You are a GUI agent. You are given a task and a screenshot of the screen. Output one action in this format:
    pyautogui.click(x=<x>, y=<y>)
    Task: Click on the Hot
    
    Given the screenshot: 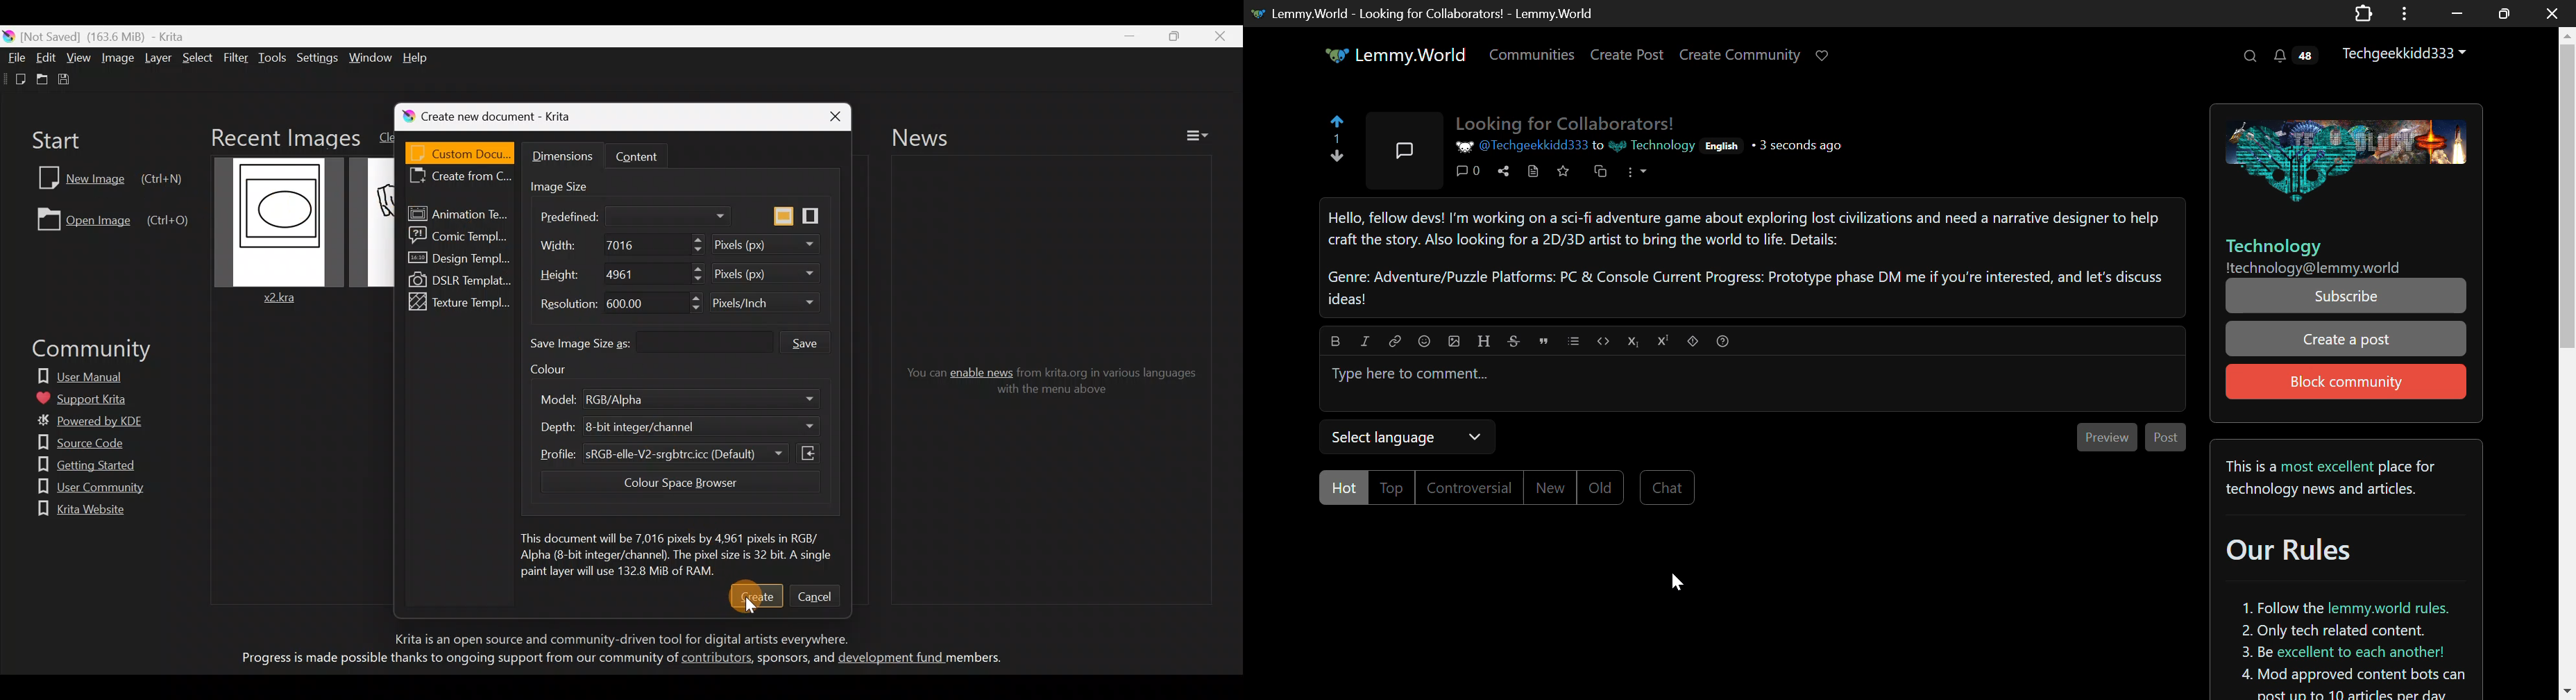 What is the action you would take?
    pyautogui.click(x=1342, y=488)
    